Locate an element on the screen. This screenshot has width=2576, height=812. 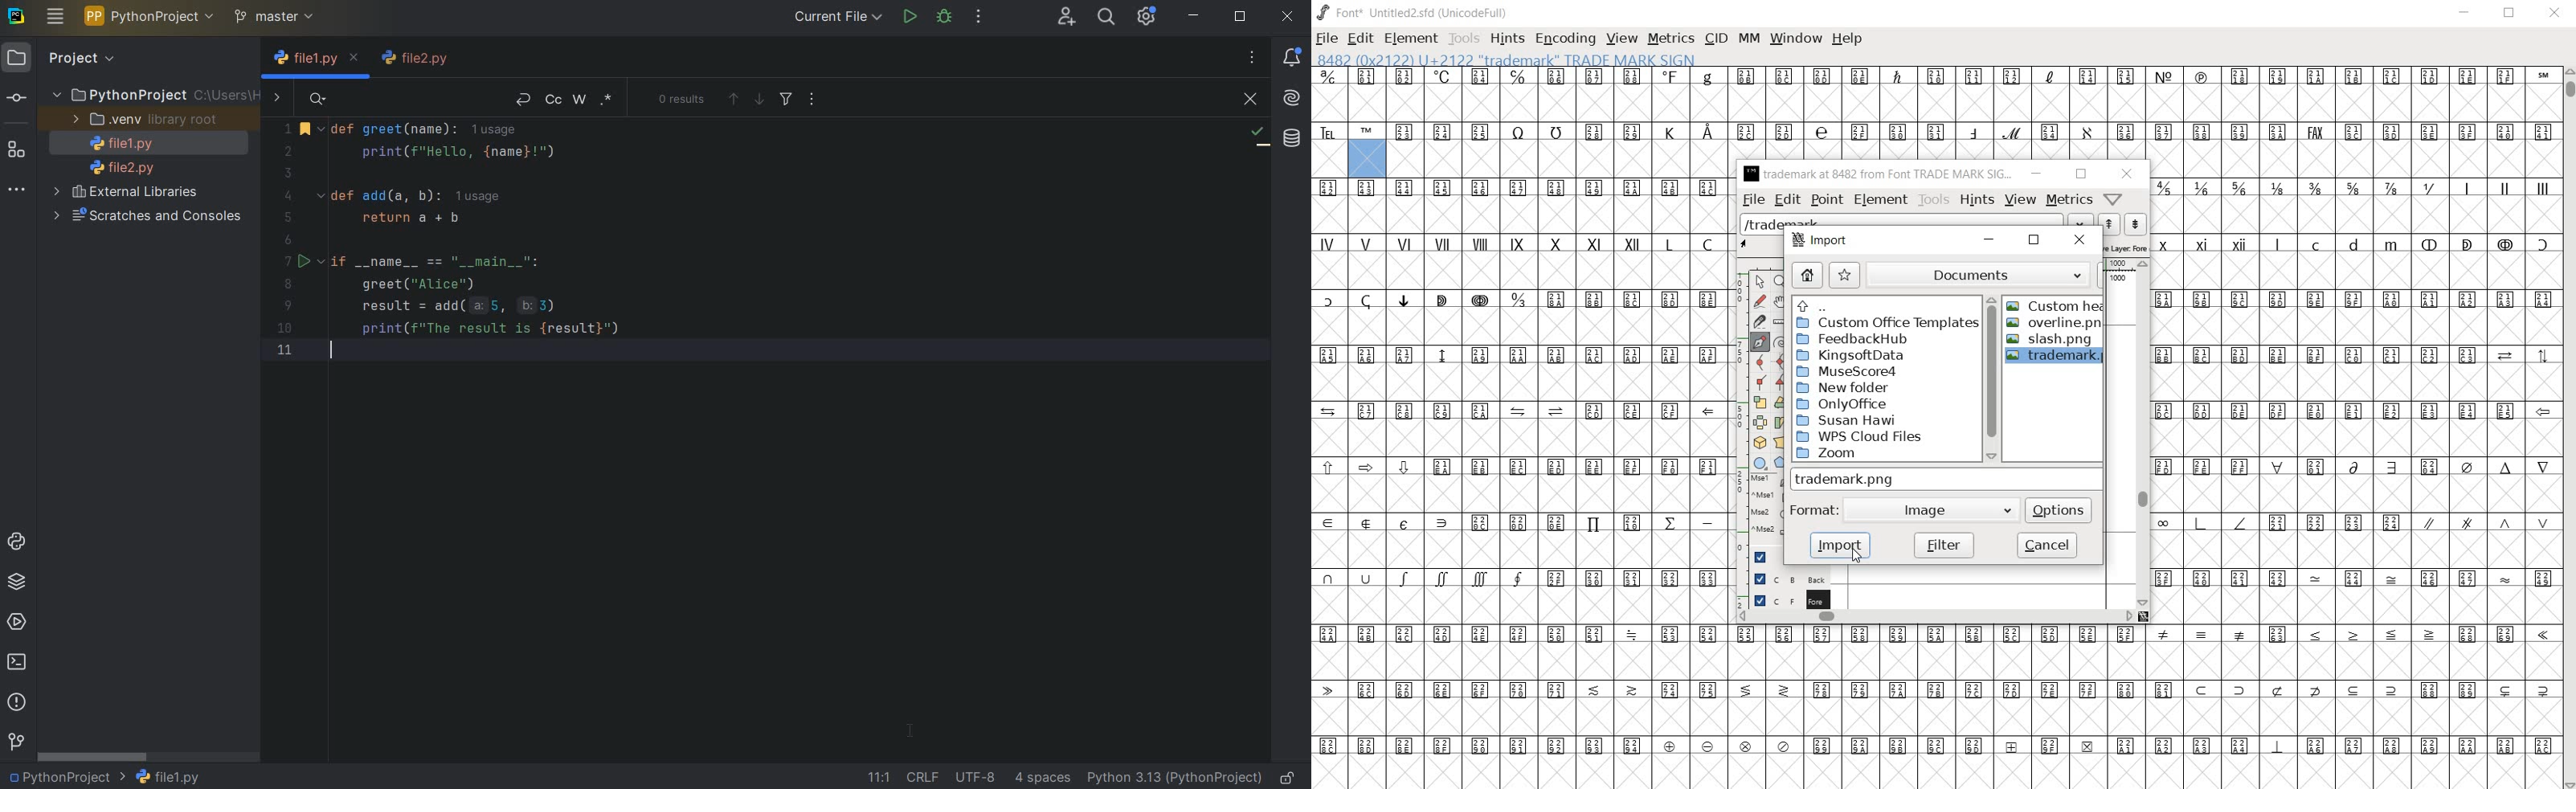
HELP is located at coordinates (1848, 40).